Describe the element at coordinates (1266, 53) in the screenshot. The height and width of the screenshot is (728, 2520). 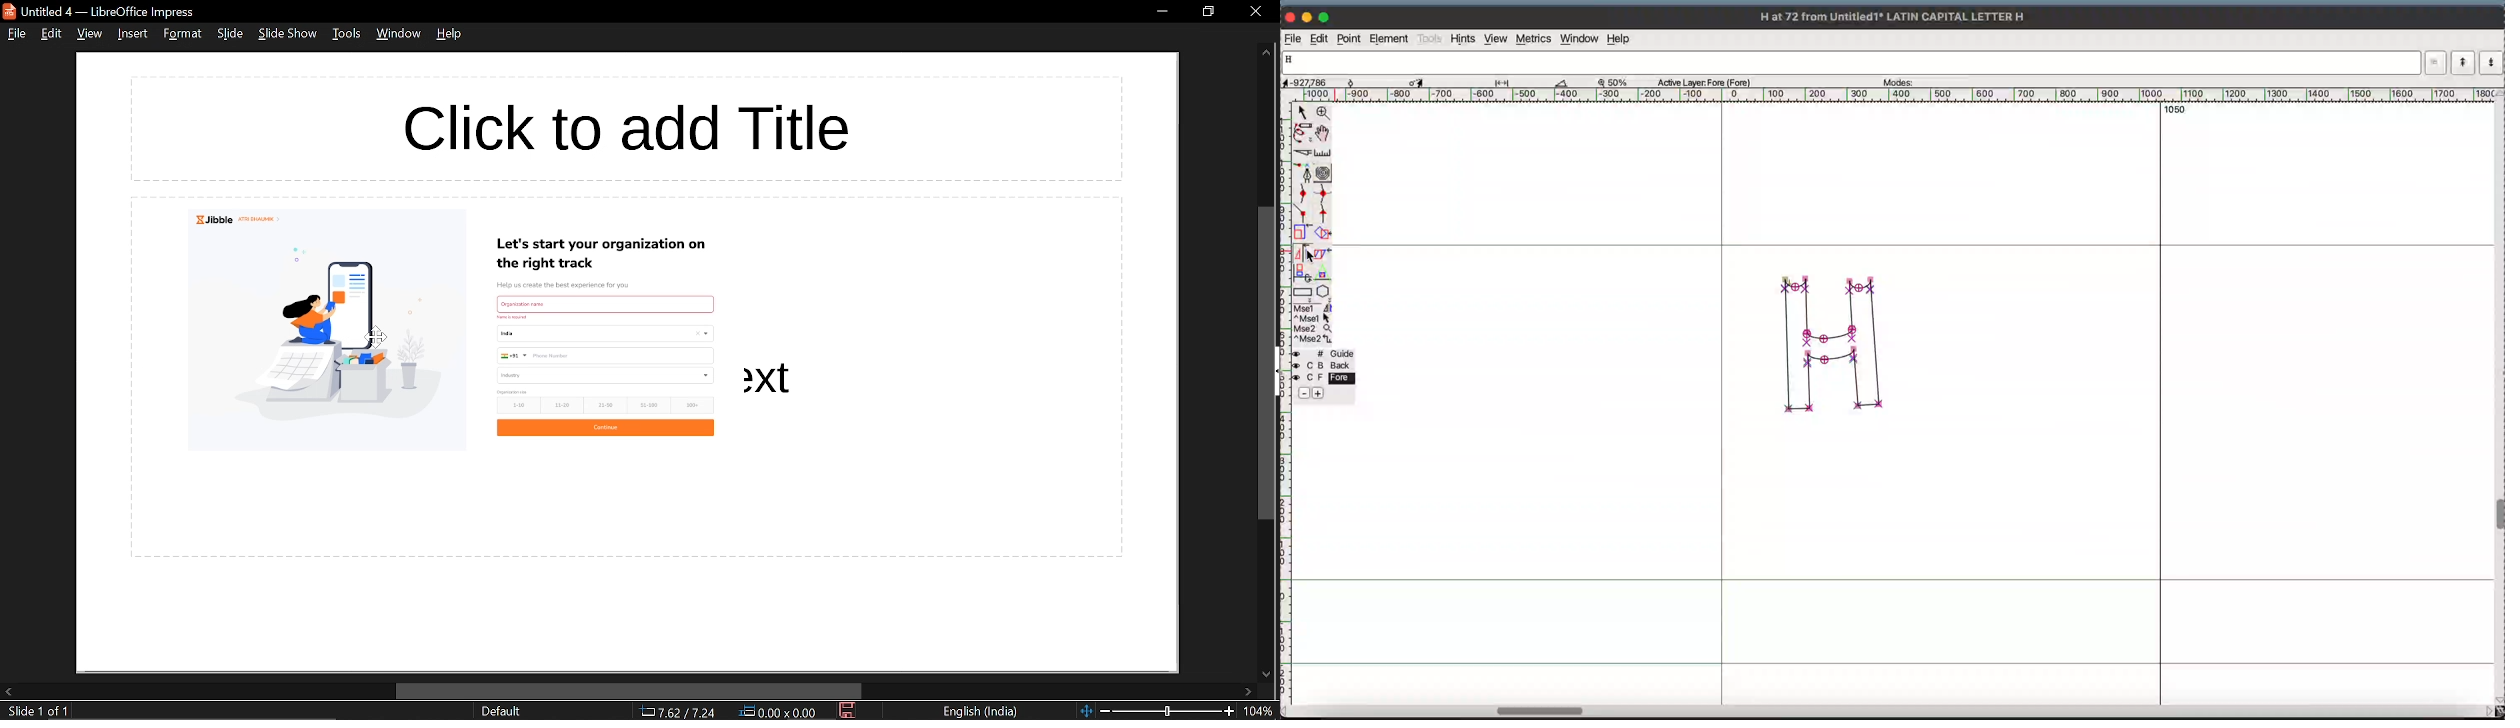
I see `Move up` at that location.